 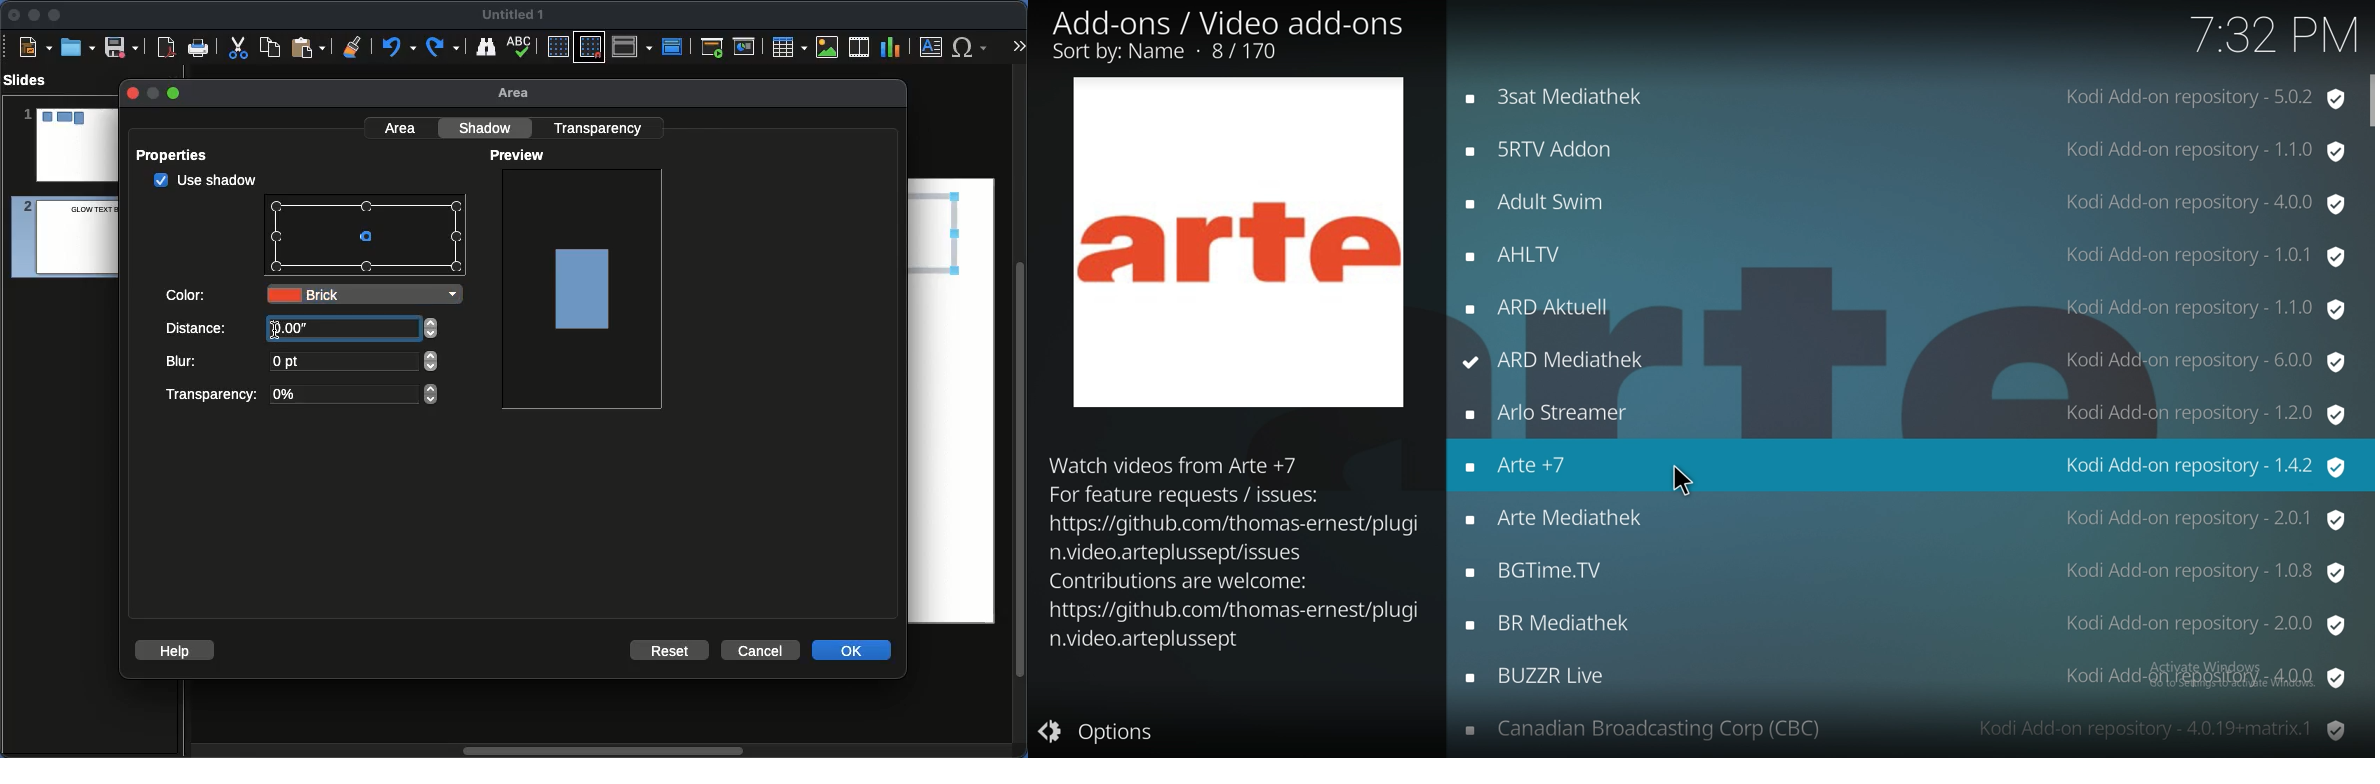 I want to click on Snap to grid, so click(x=592, y=46).